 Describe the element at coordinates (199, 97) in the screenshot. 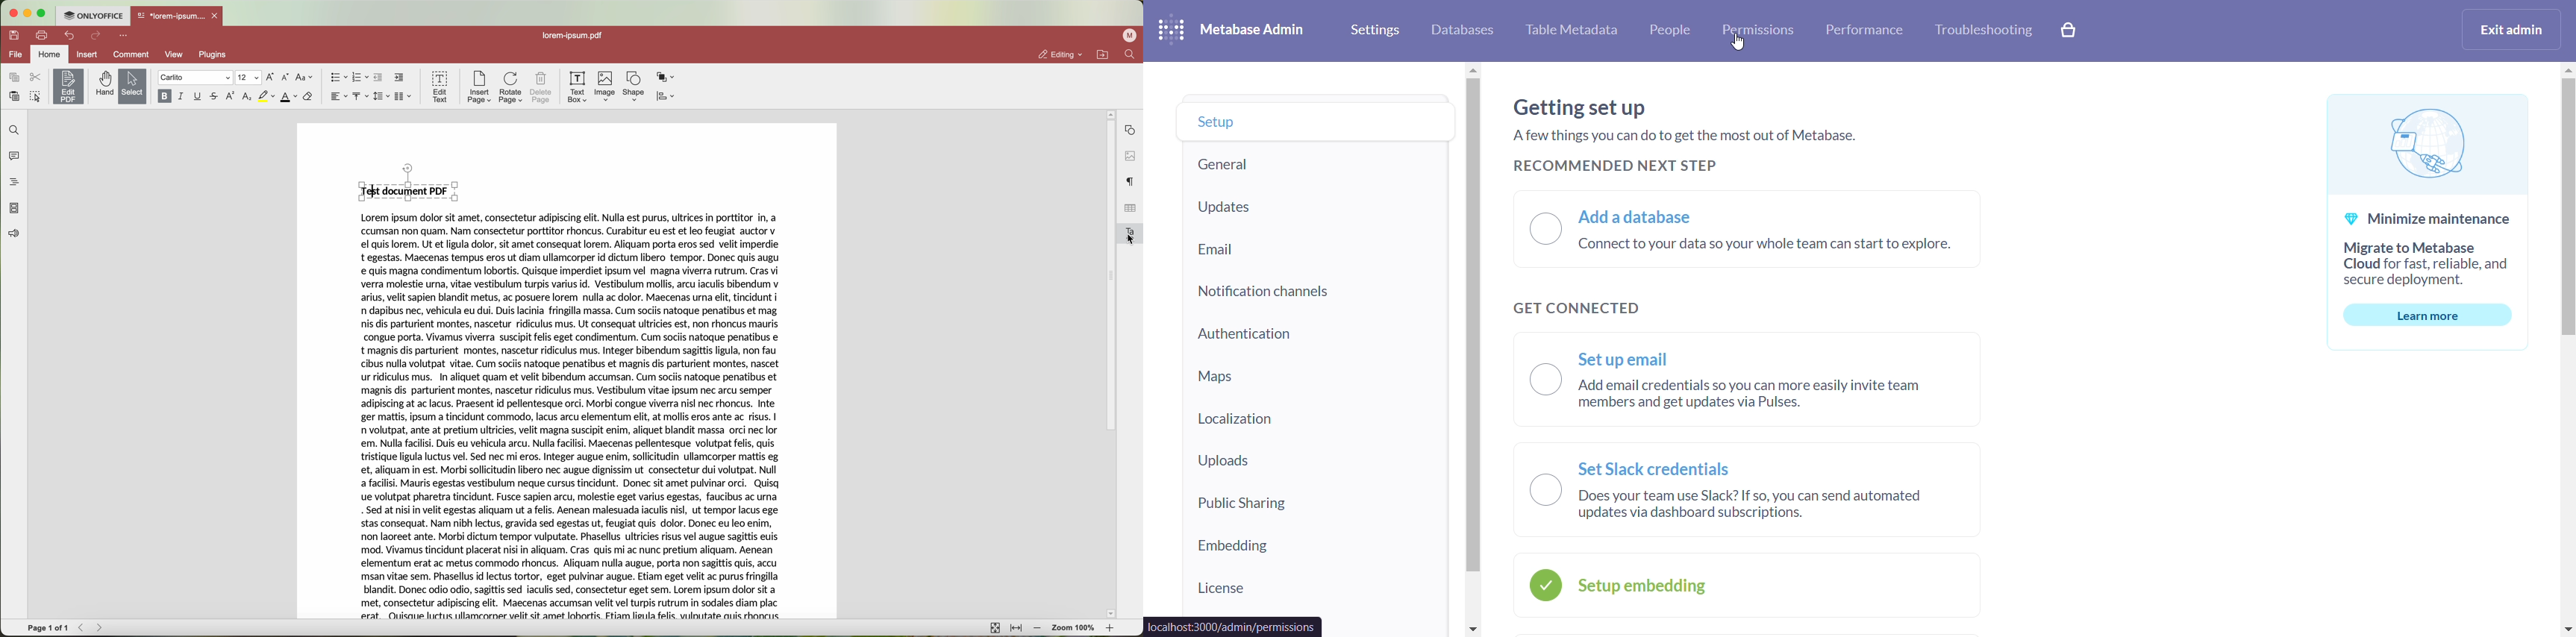

I see `underline` at that location.